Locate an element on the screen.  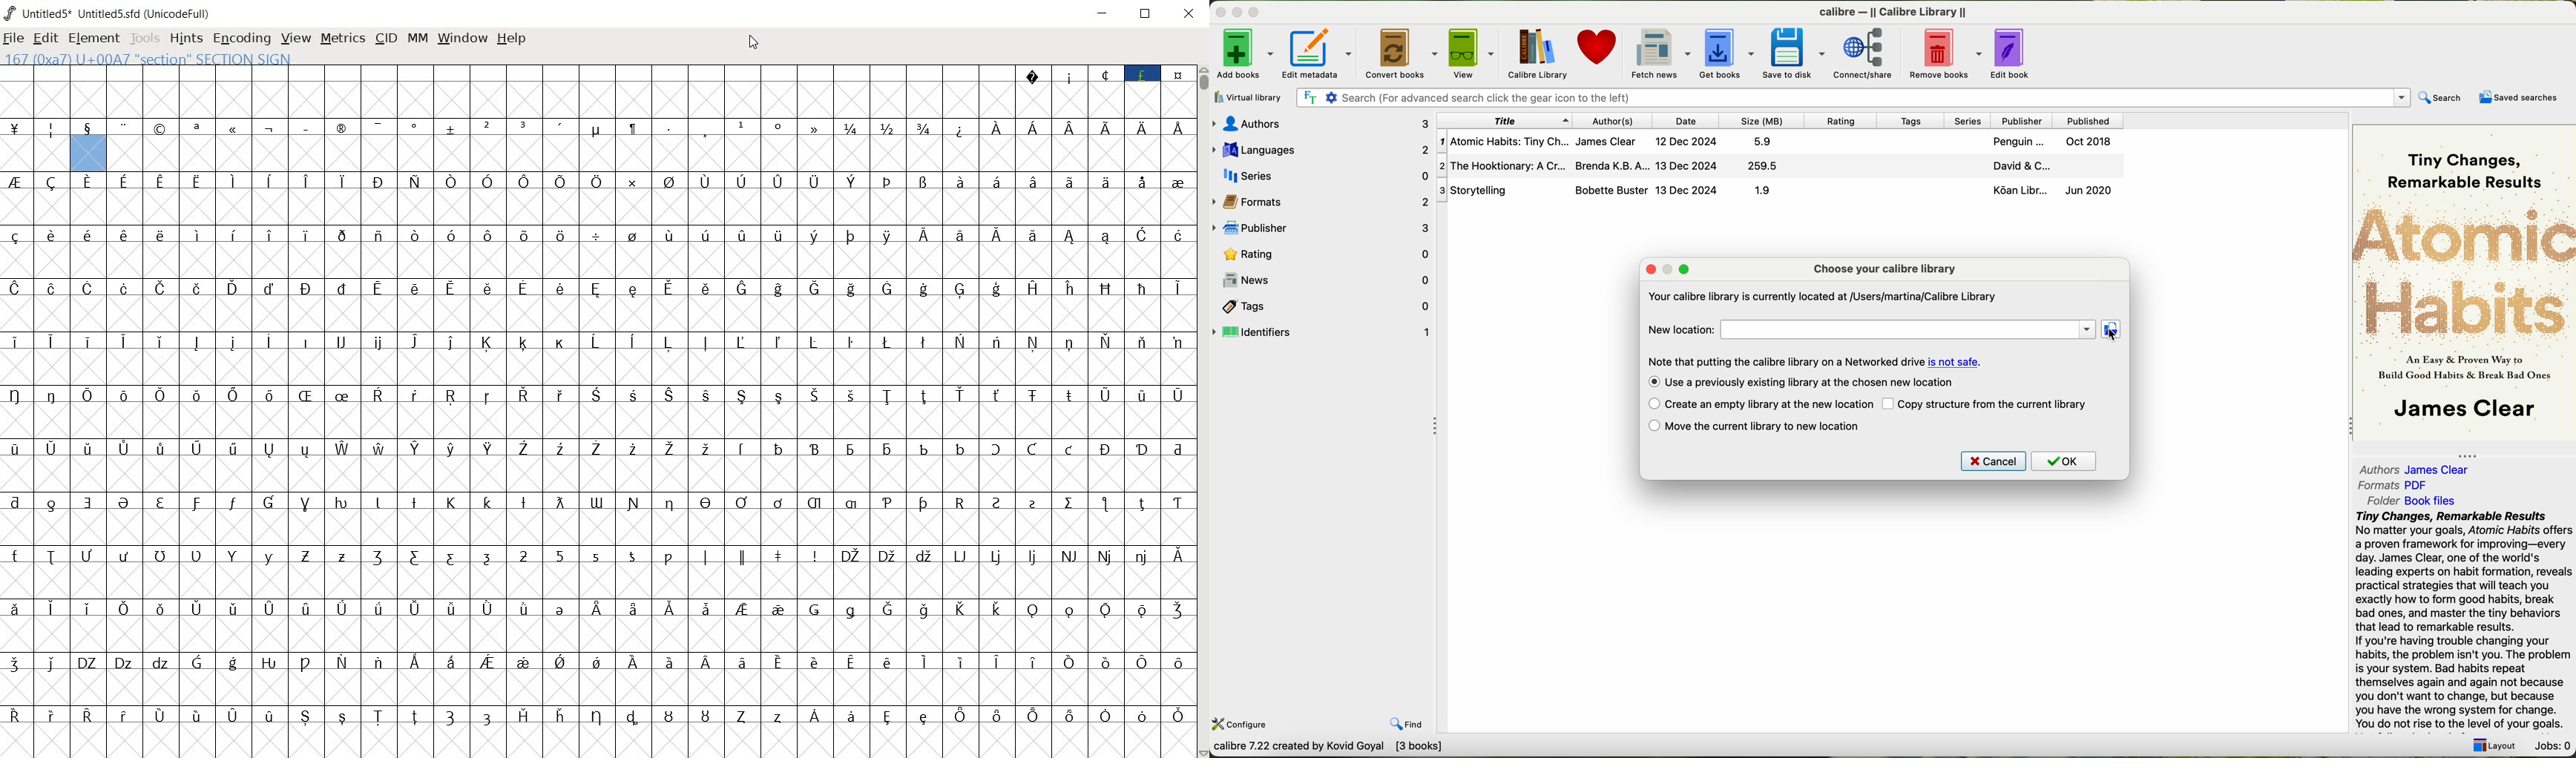
publisher is located at coordinates (1323, 229).